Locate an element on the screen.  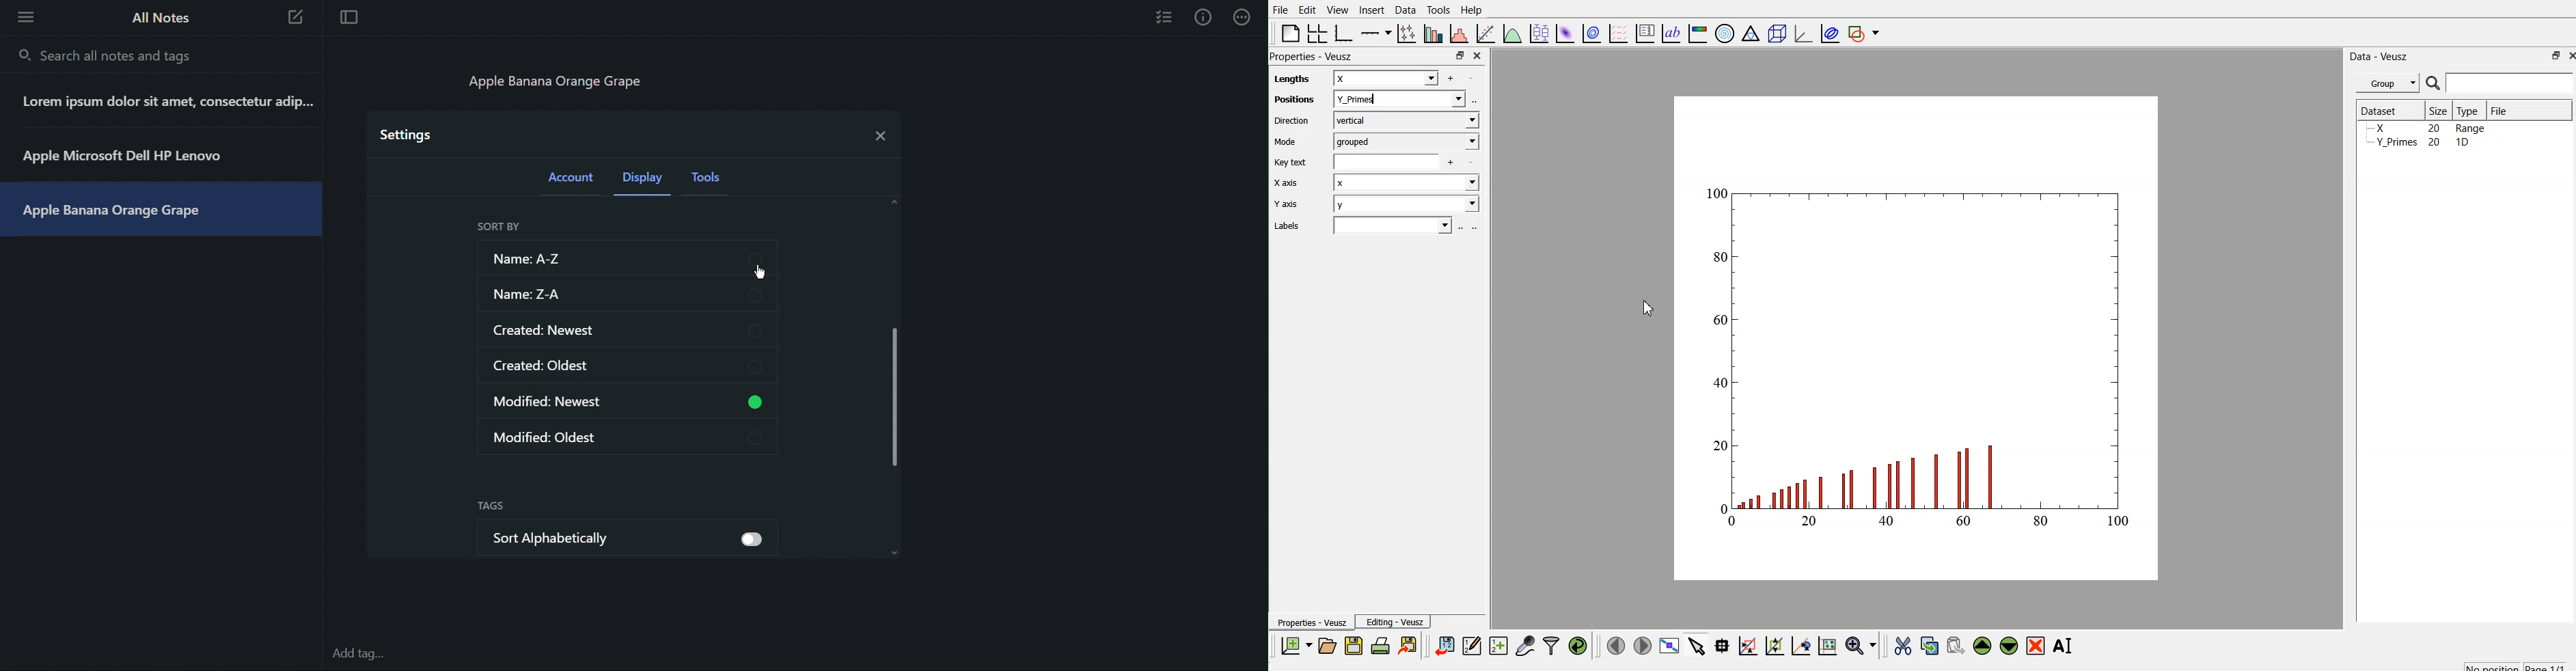
rename the selected widget is located at coordinates (2066, 644).